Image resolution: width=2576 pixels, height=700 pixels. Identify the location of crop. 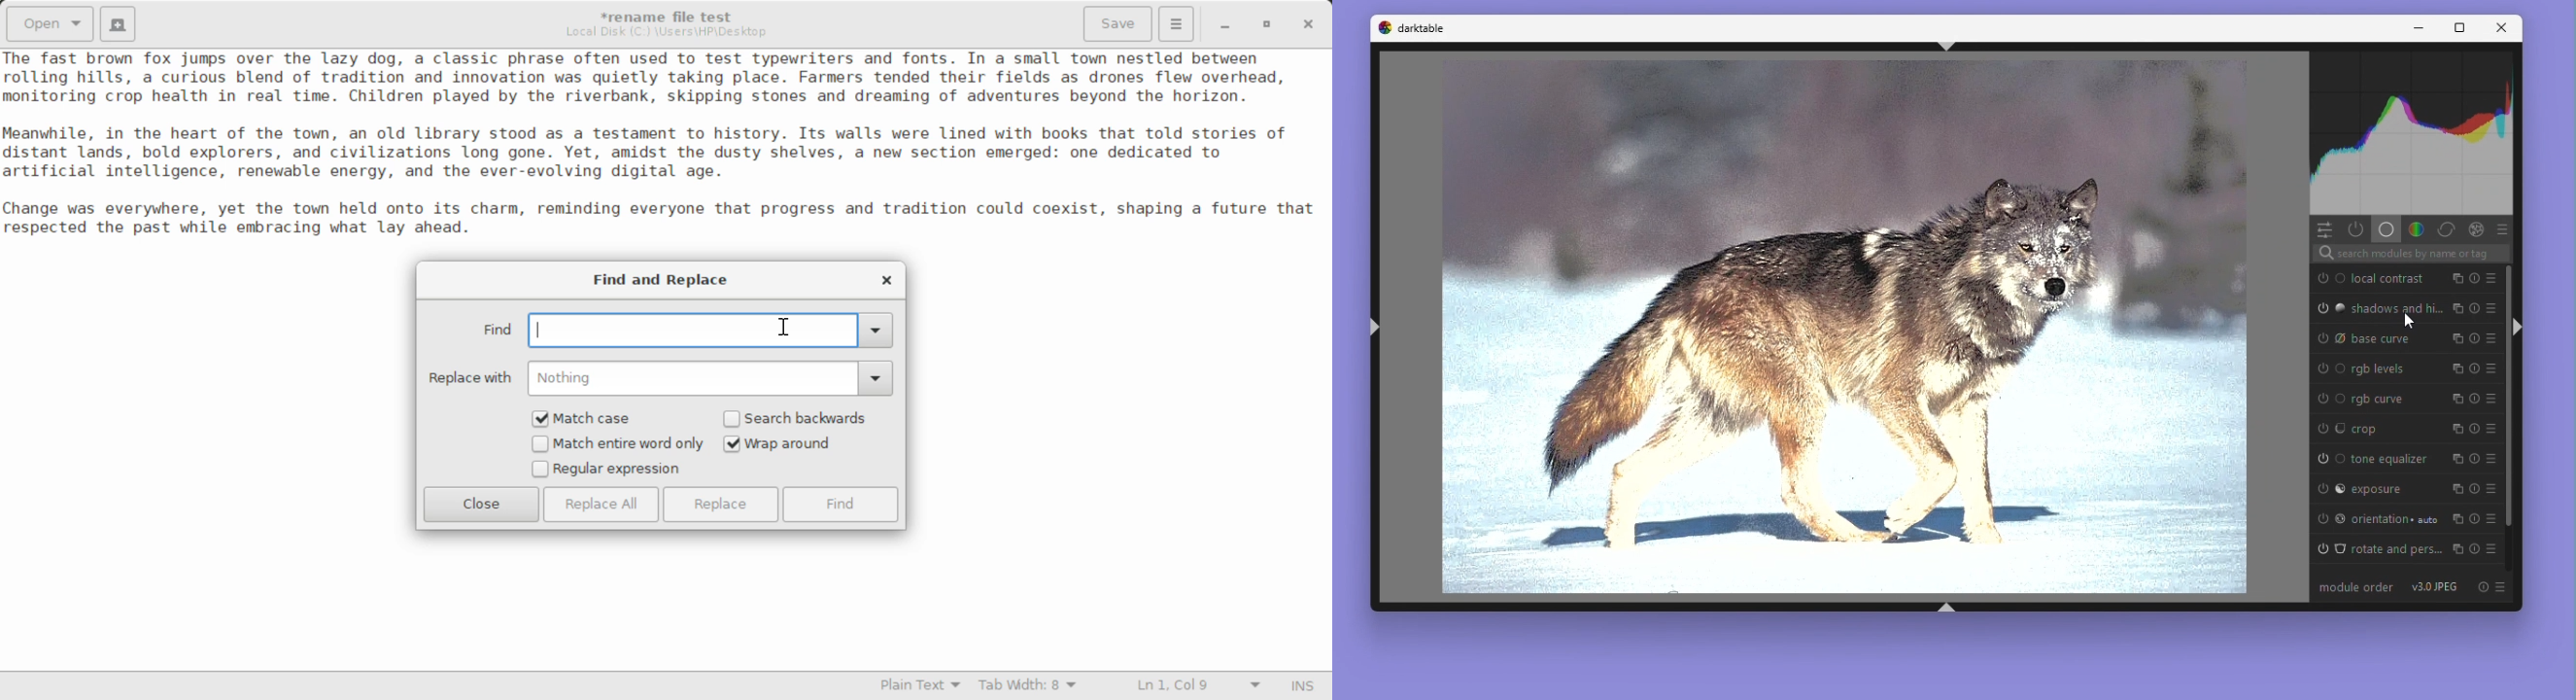
(2365, 430).